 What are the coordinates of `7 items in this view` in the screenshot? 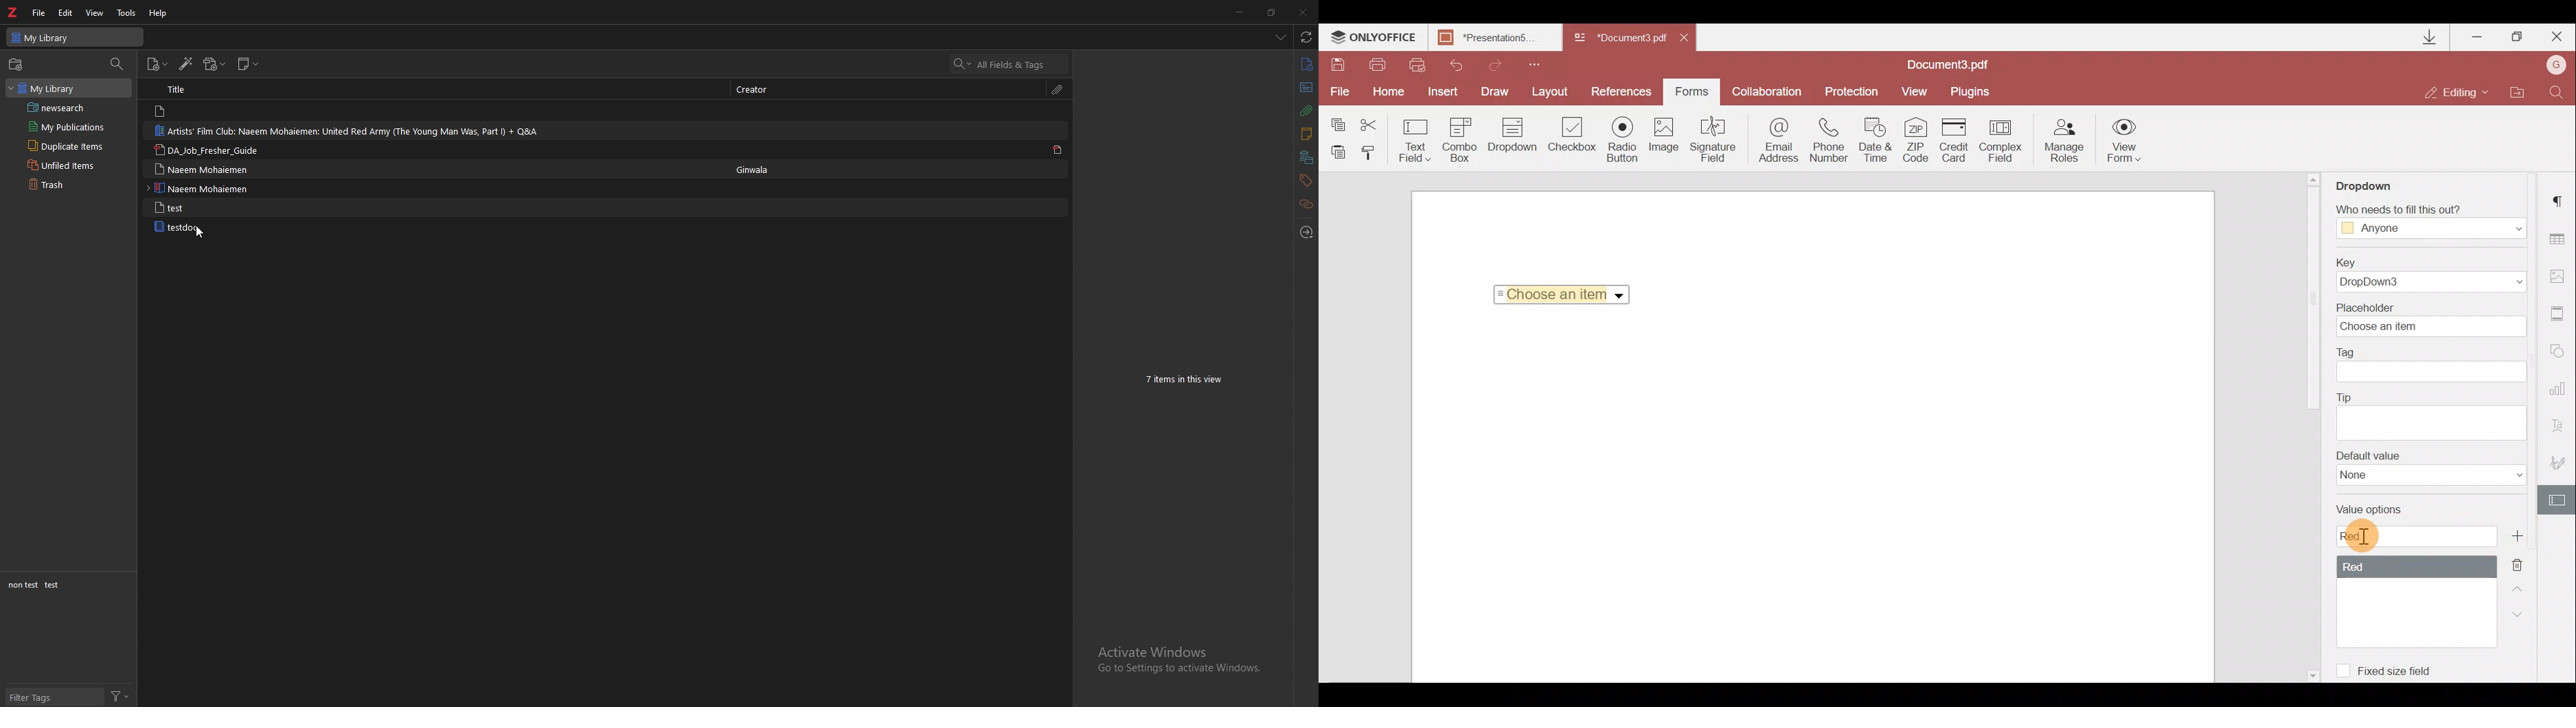 It's located at (1187, 380).